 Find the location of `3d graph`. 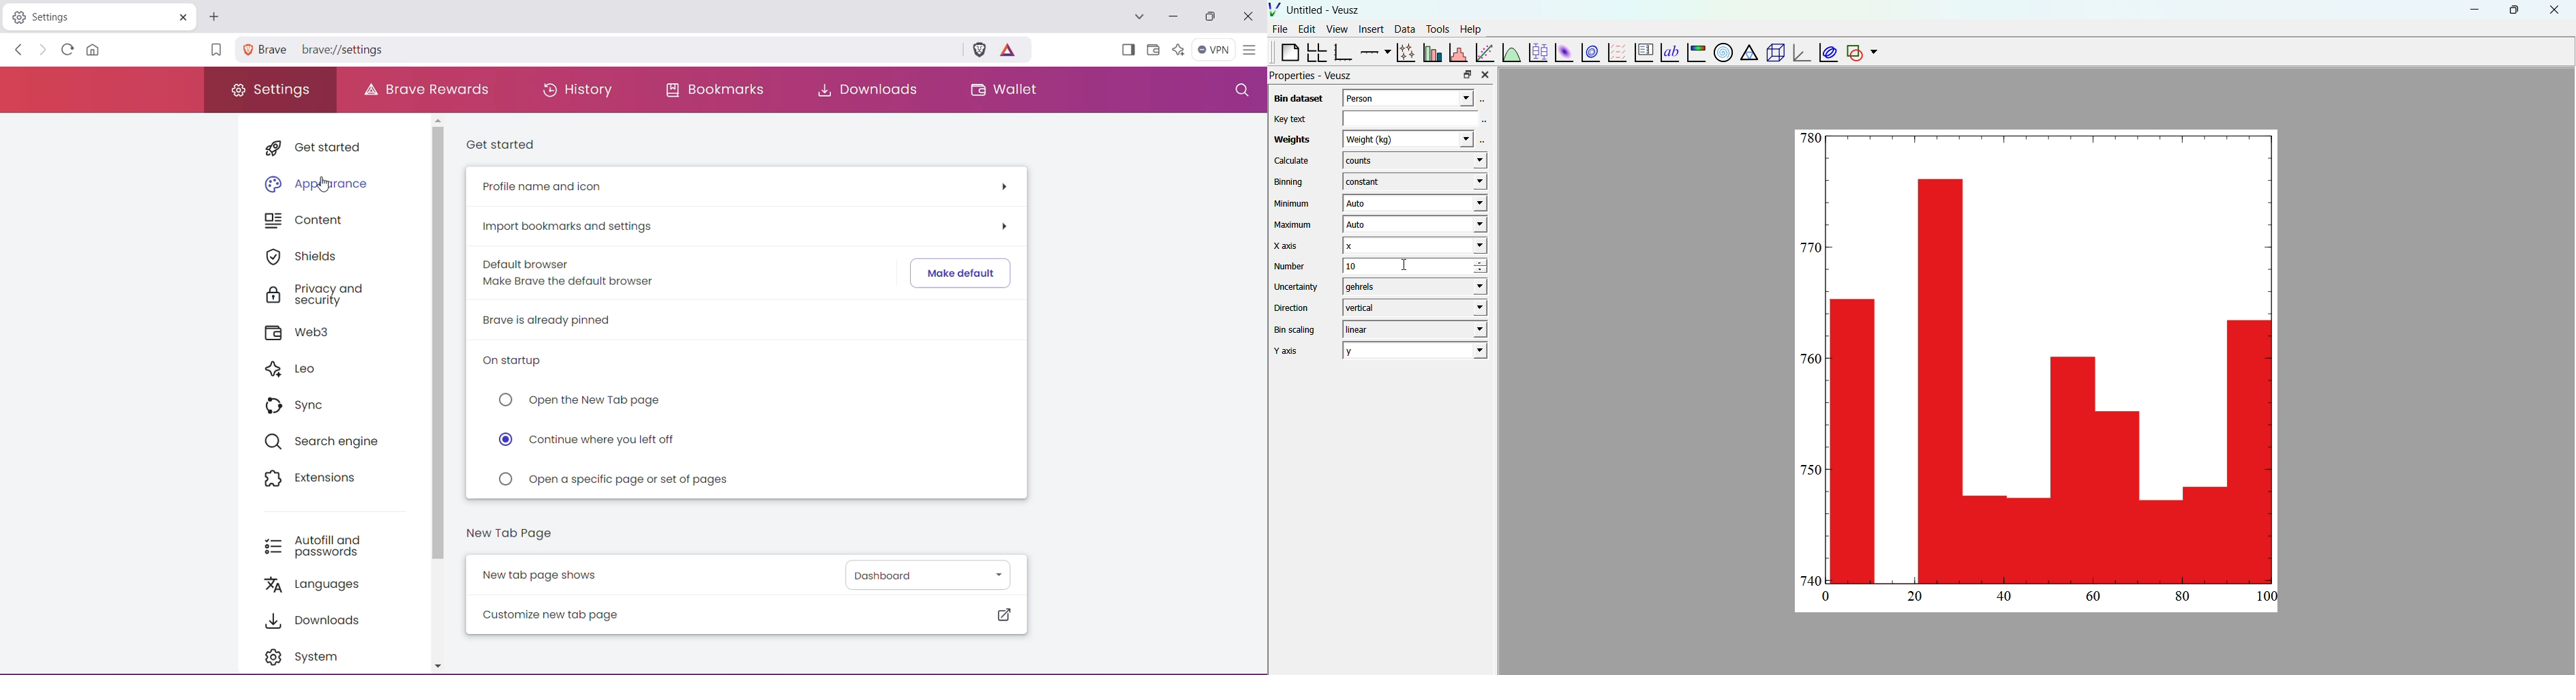

3d graph is located at coordinates (1800, 54).